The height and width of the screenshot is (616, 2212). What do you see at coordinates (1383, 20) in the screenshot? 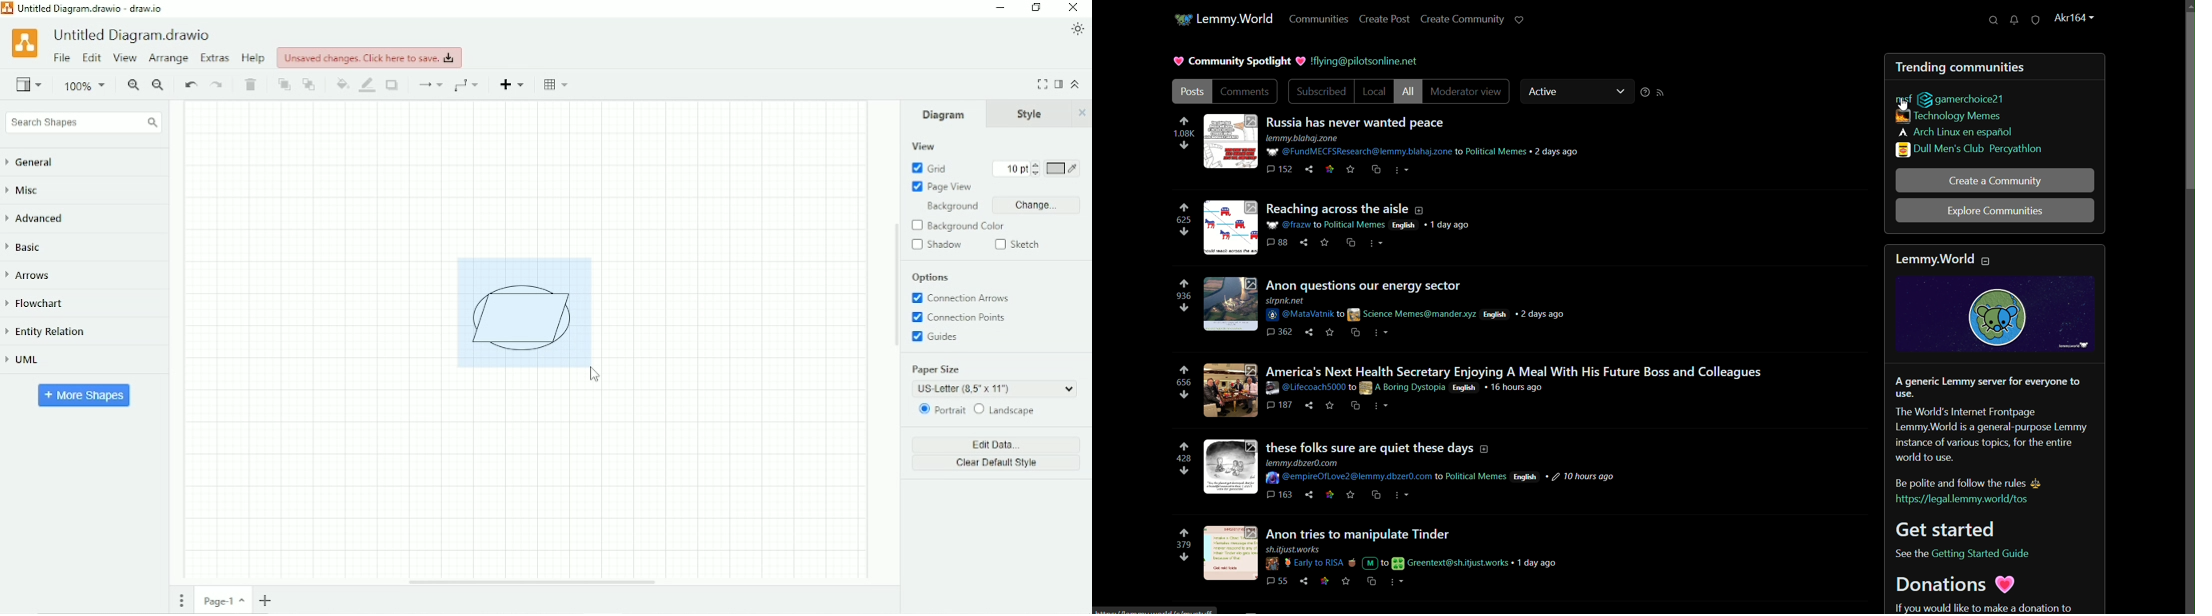
I see `create post` at bounding box center [1383, 20].